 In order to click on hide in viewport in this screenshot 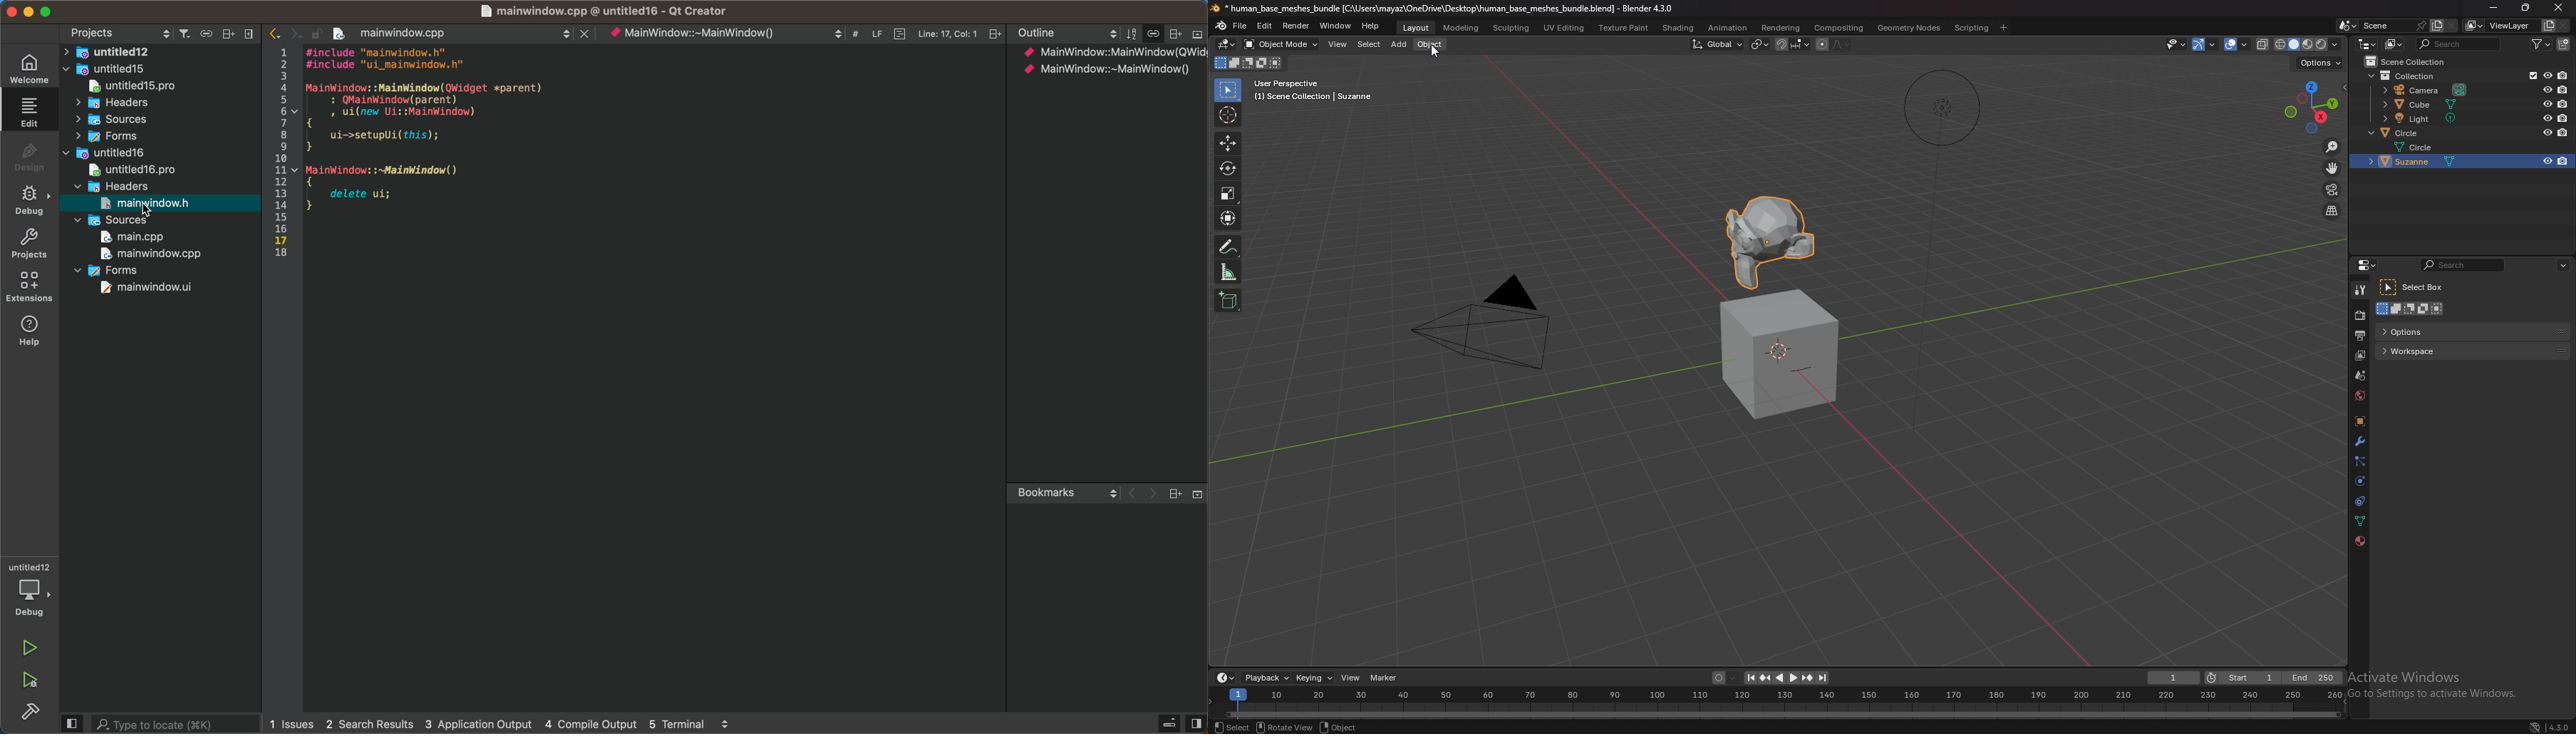, I will do `click(2546, 76)`.